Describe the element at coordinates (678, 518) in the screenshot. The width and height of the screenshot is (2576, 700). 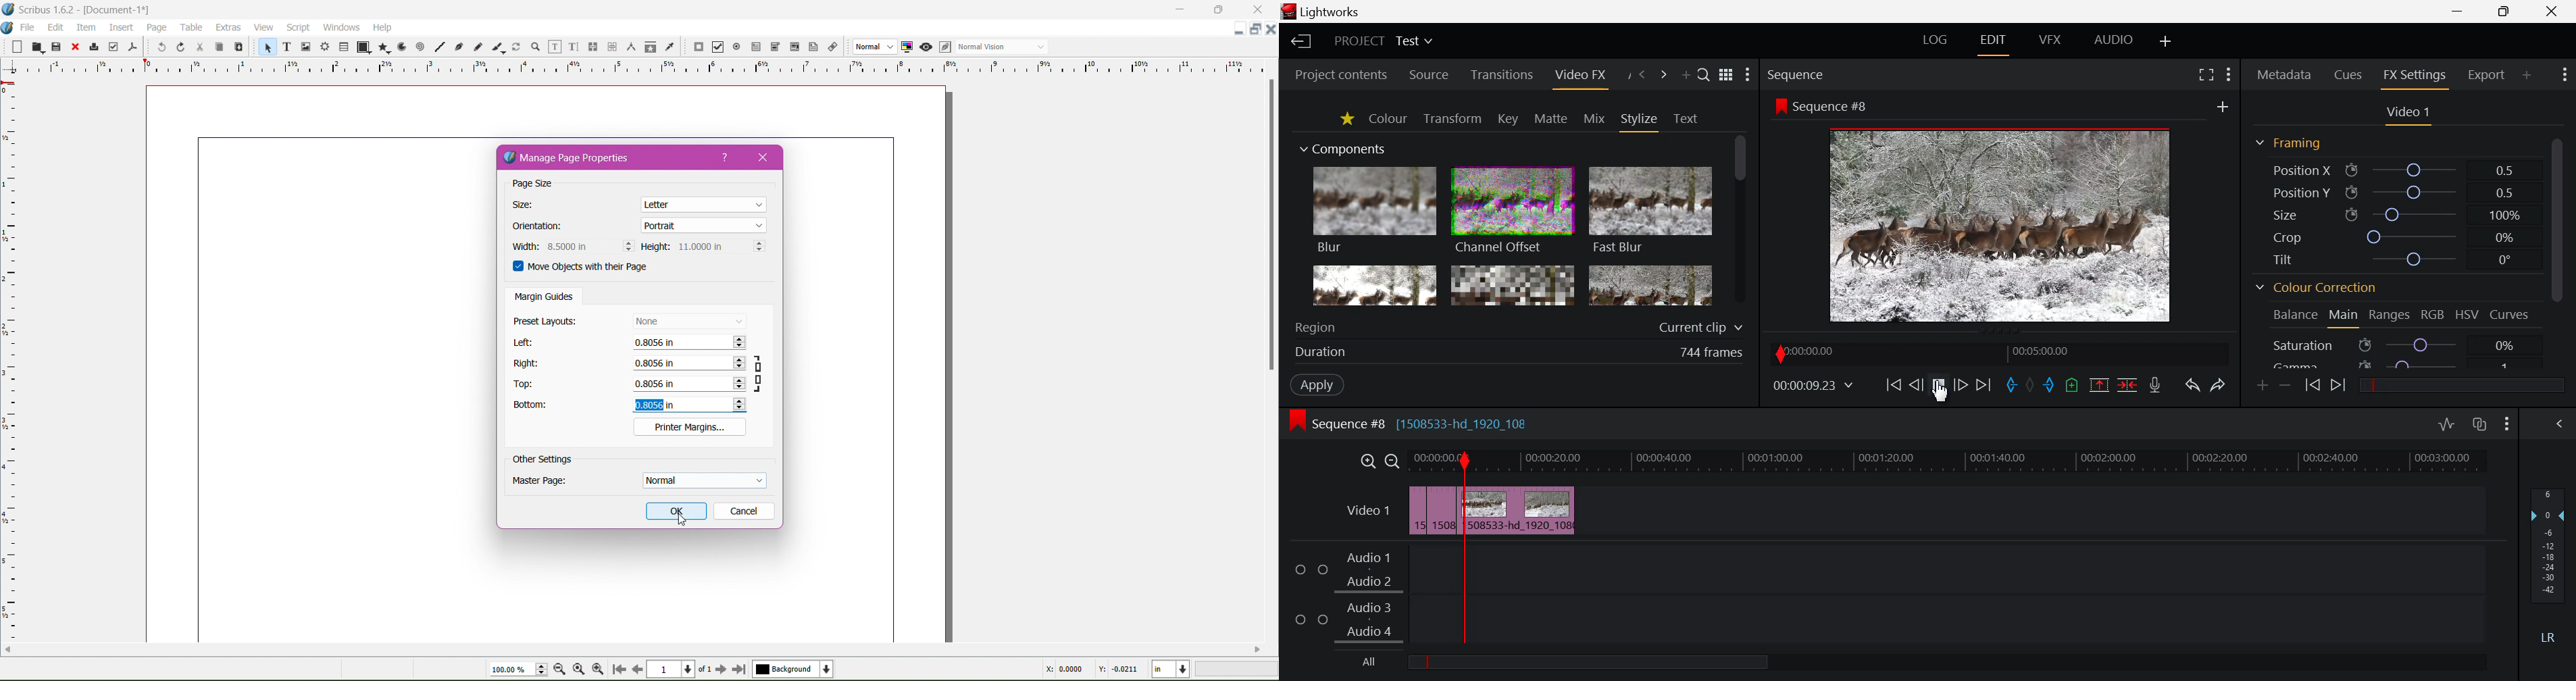
I see `Cursor` at that location.